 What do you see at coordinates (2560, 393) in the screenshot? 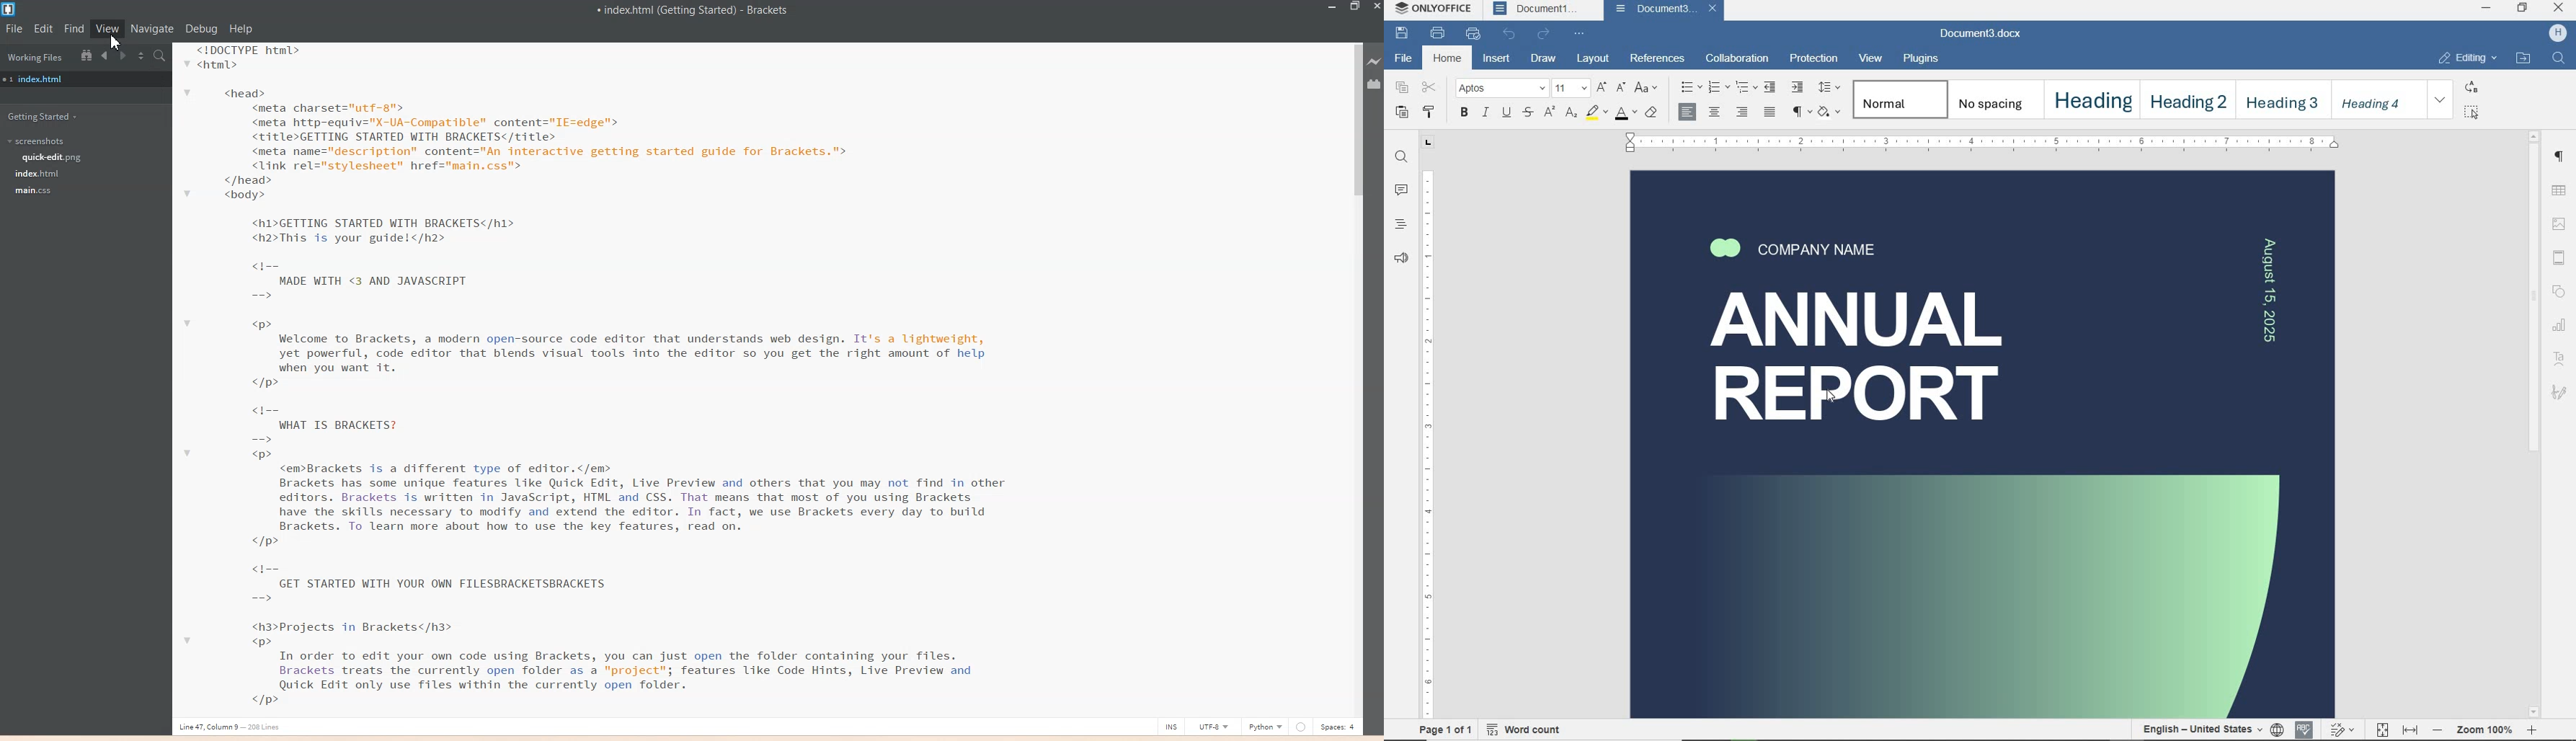
I see `signature` at bounding box center [2560, 393].